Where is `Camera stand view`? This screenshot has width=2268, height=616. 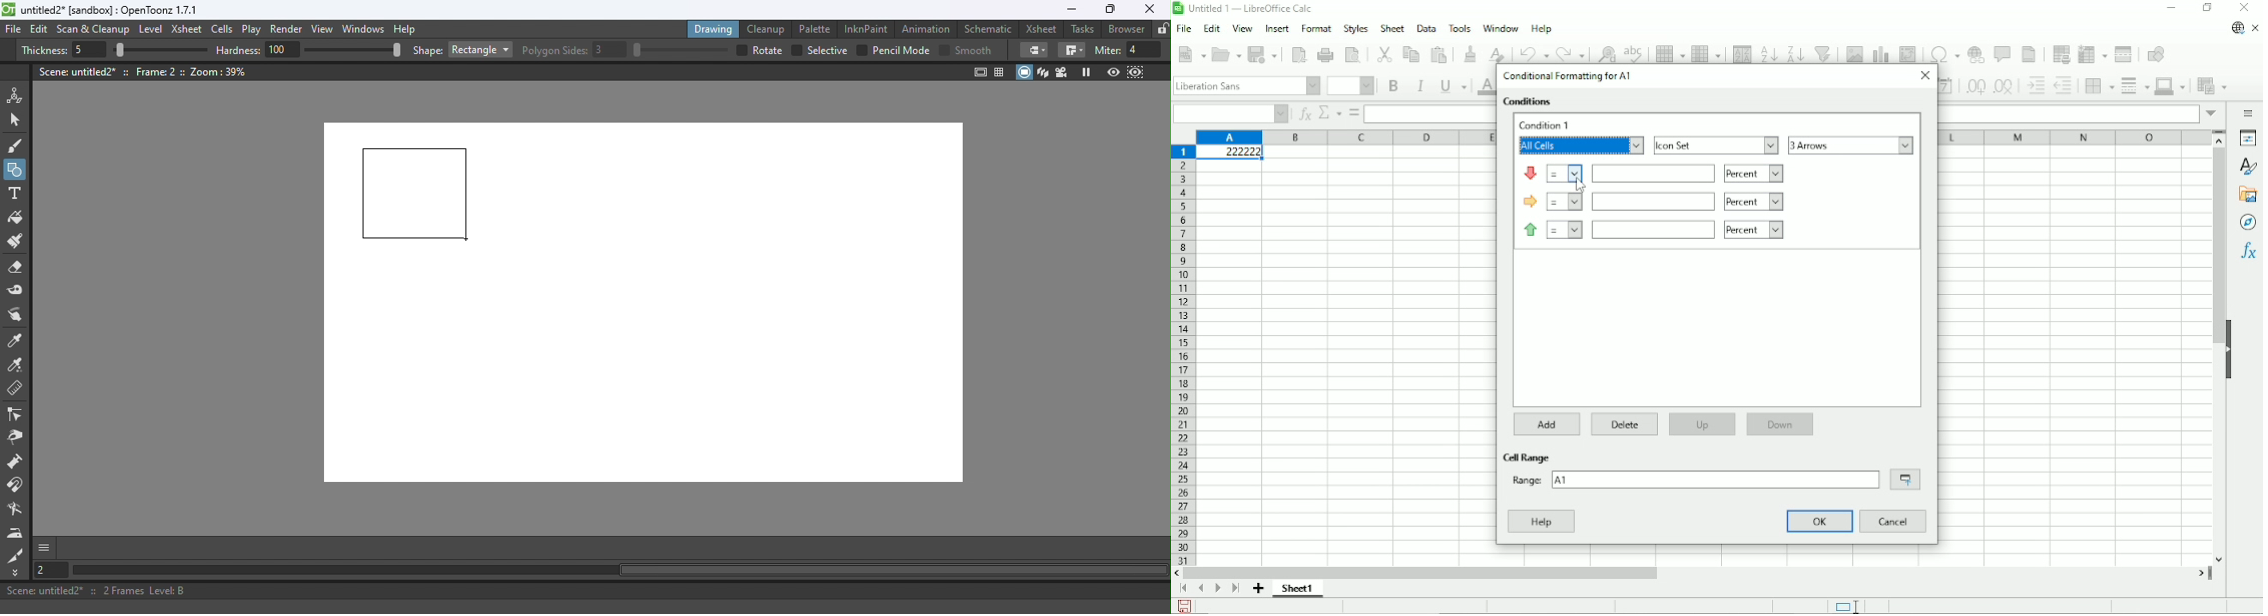 Camera stand view is located at coordinates (1026, 72).